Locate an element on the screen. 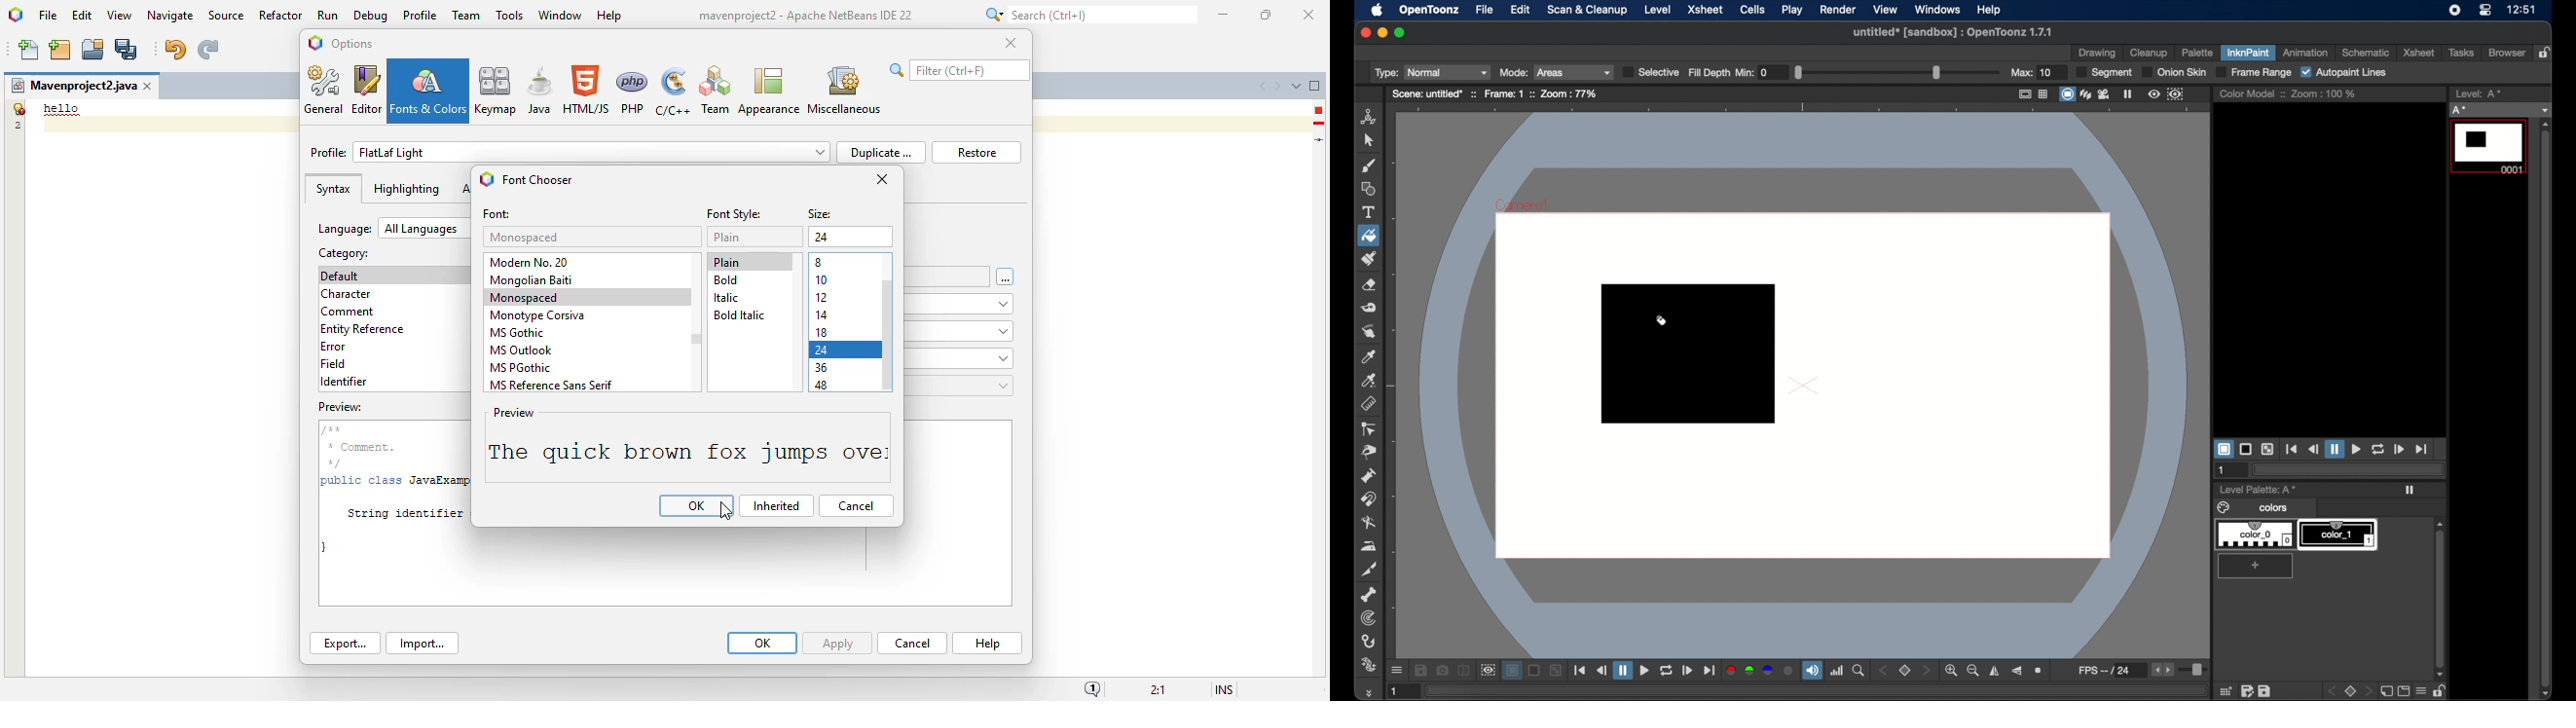 Image resolution: width=2576 pixels, height=728 pixels. camera stand view is located at coordinates (2067, 93).